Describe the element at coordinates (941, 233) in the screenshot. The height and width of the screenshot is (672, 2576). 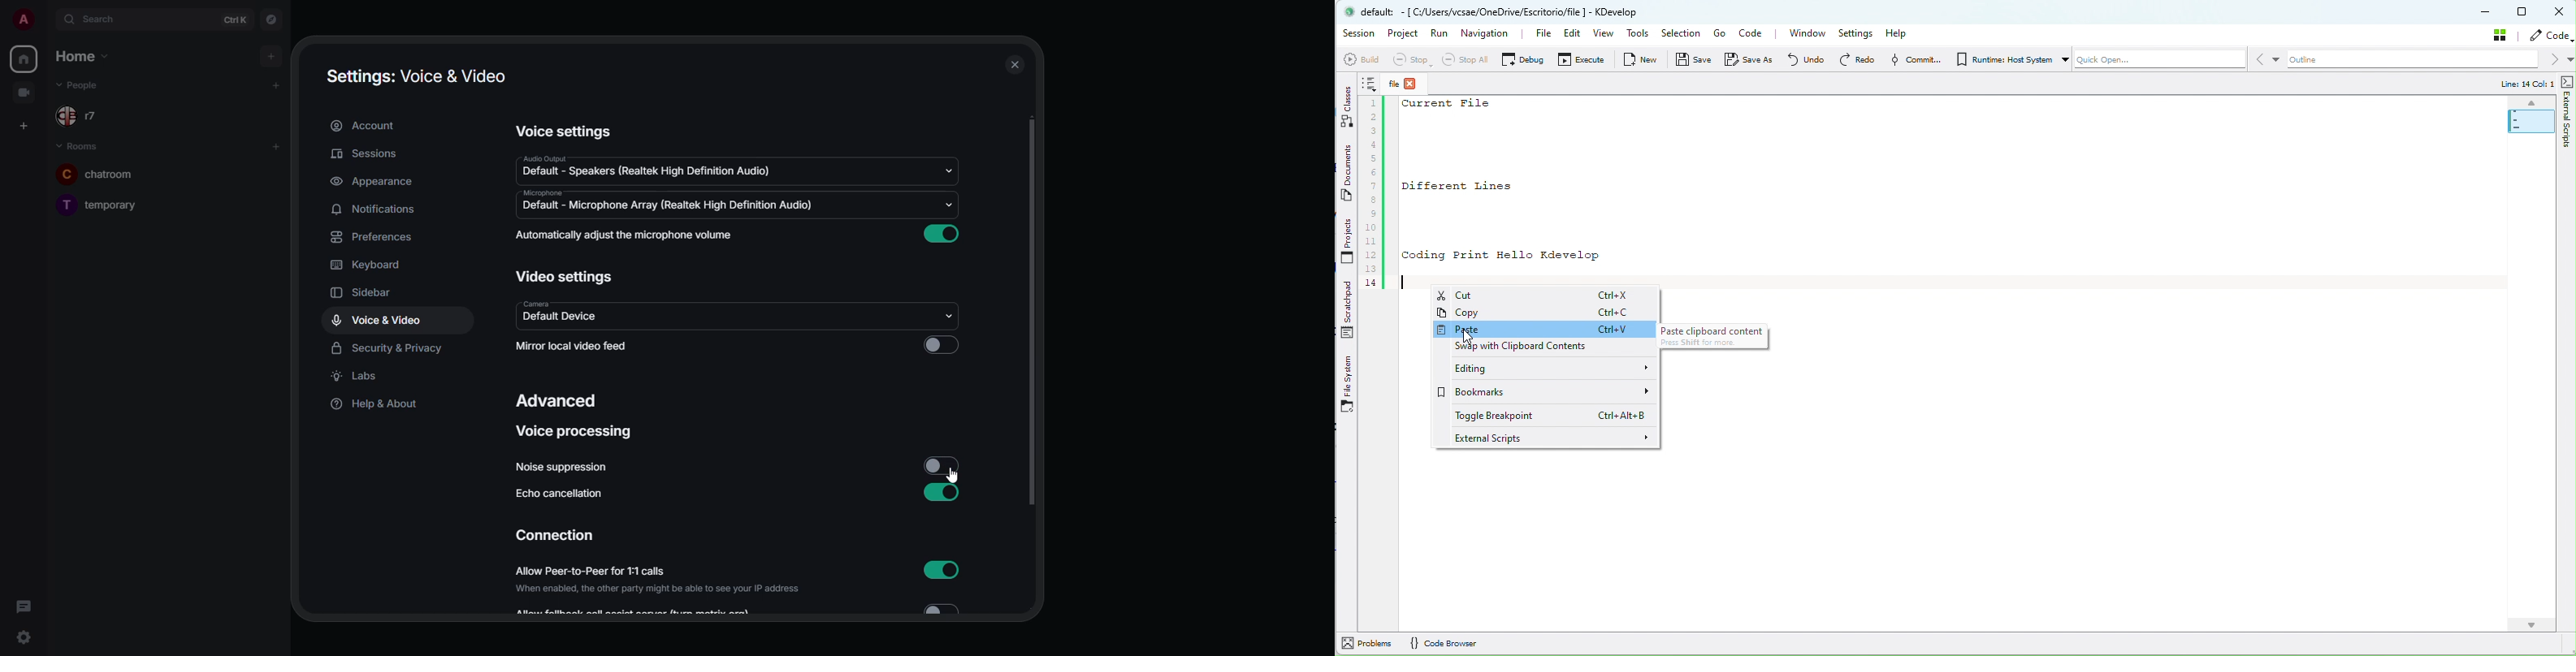
I see `enabled` at that location.